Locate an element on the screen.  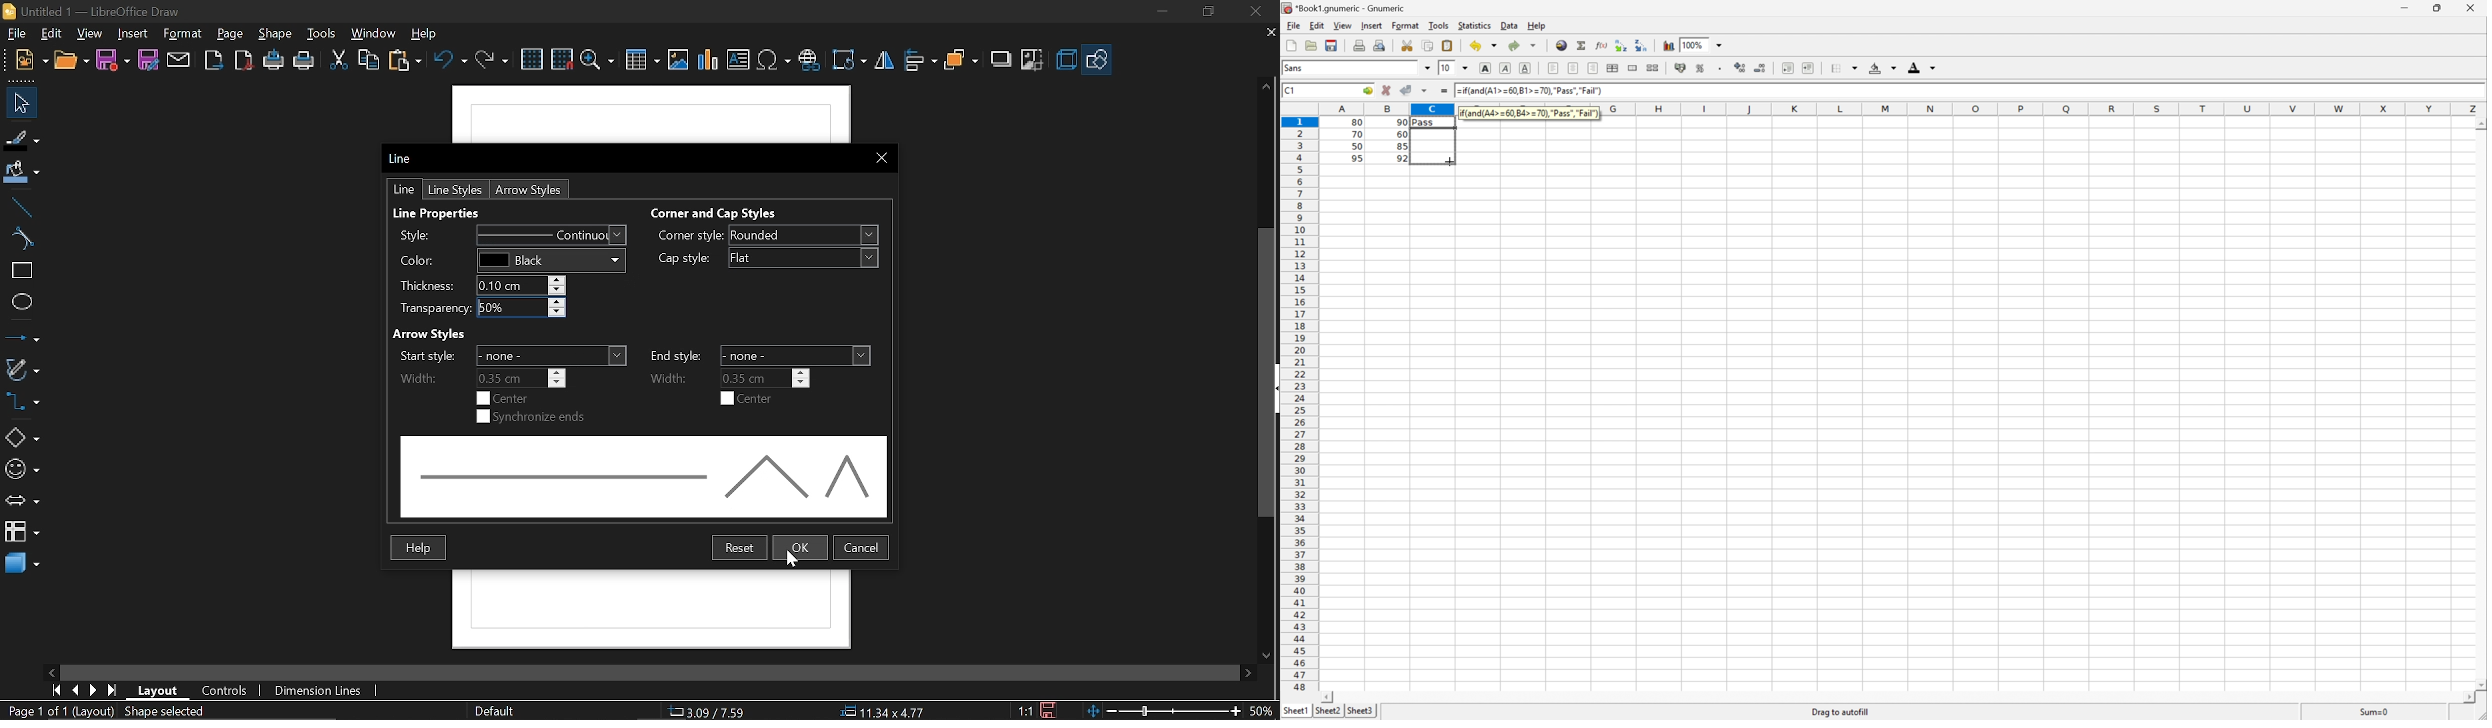
allign is located at coordinates (919, 61).